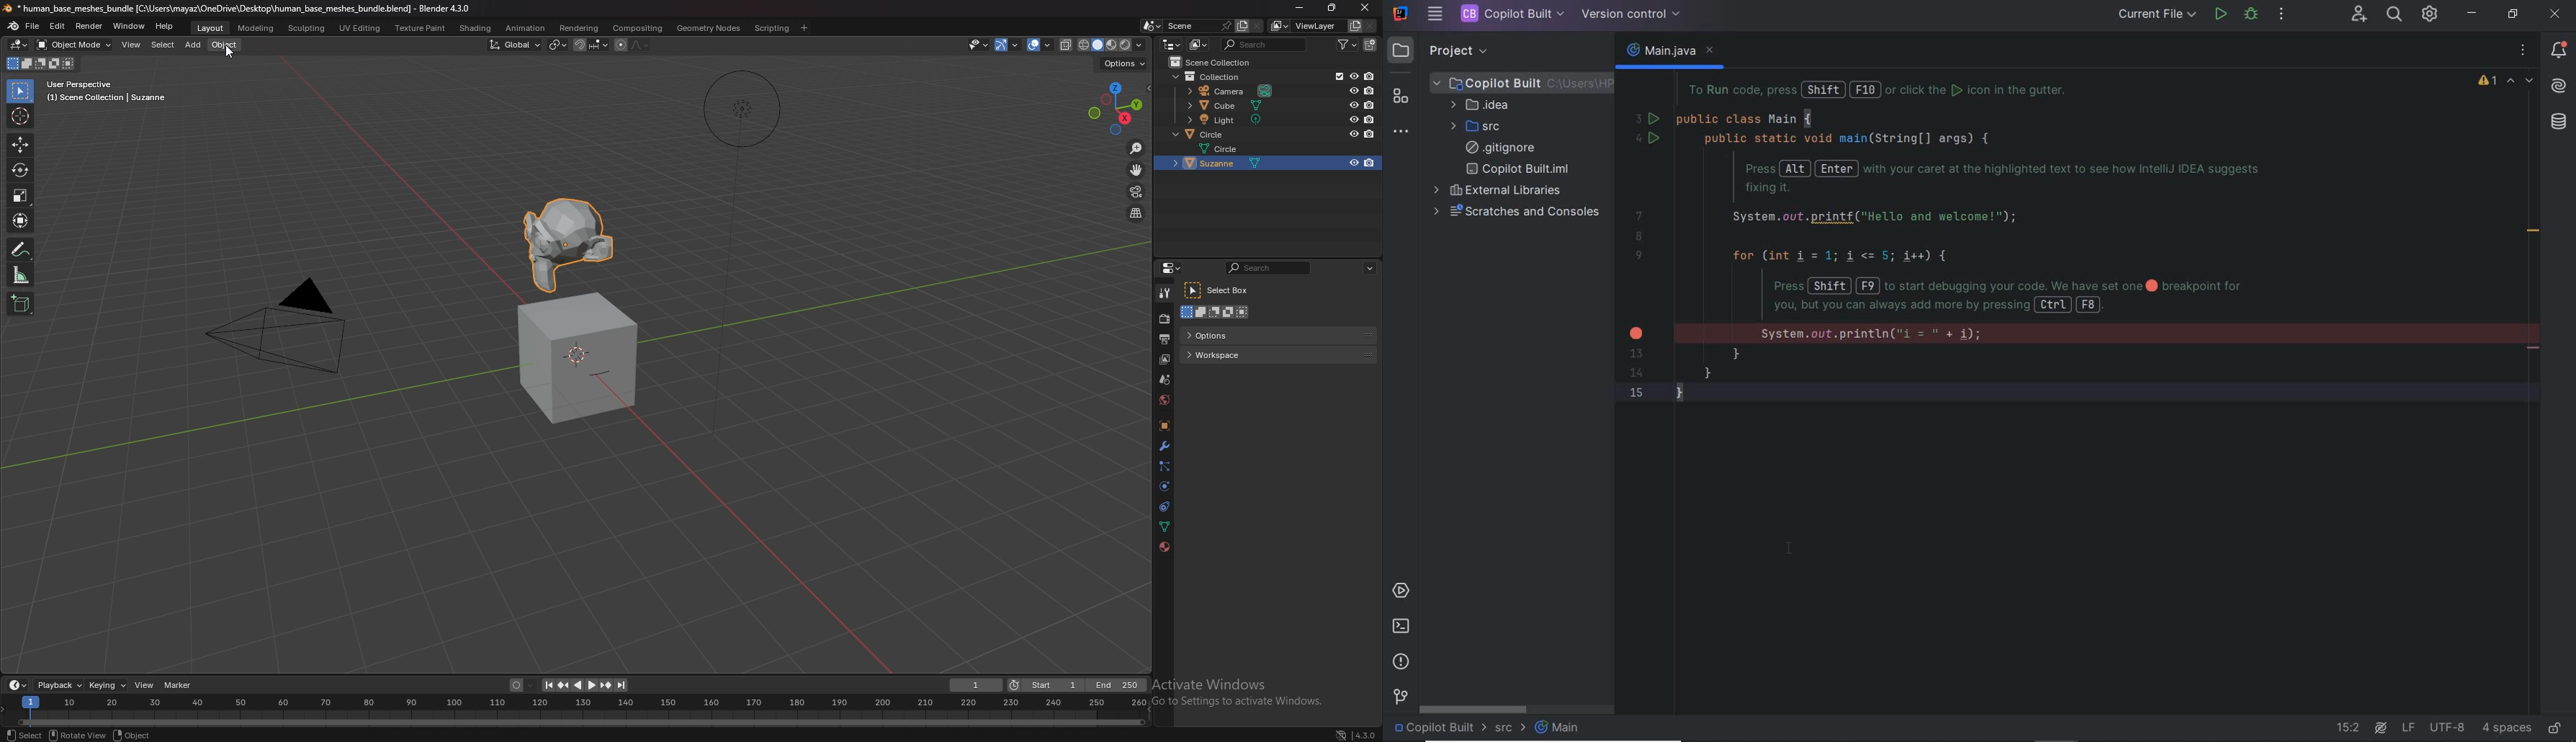 Image resolution: width=2576 pixels, height=756 pixels. Describe the element at coordinates (1162, 548) in the screenshot. I see `material` at that location.